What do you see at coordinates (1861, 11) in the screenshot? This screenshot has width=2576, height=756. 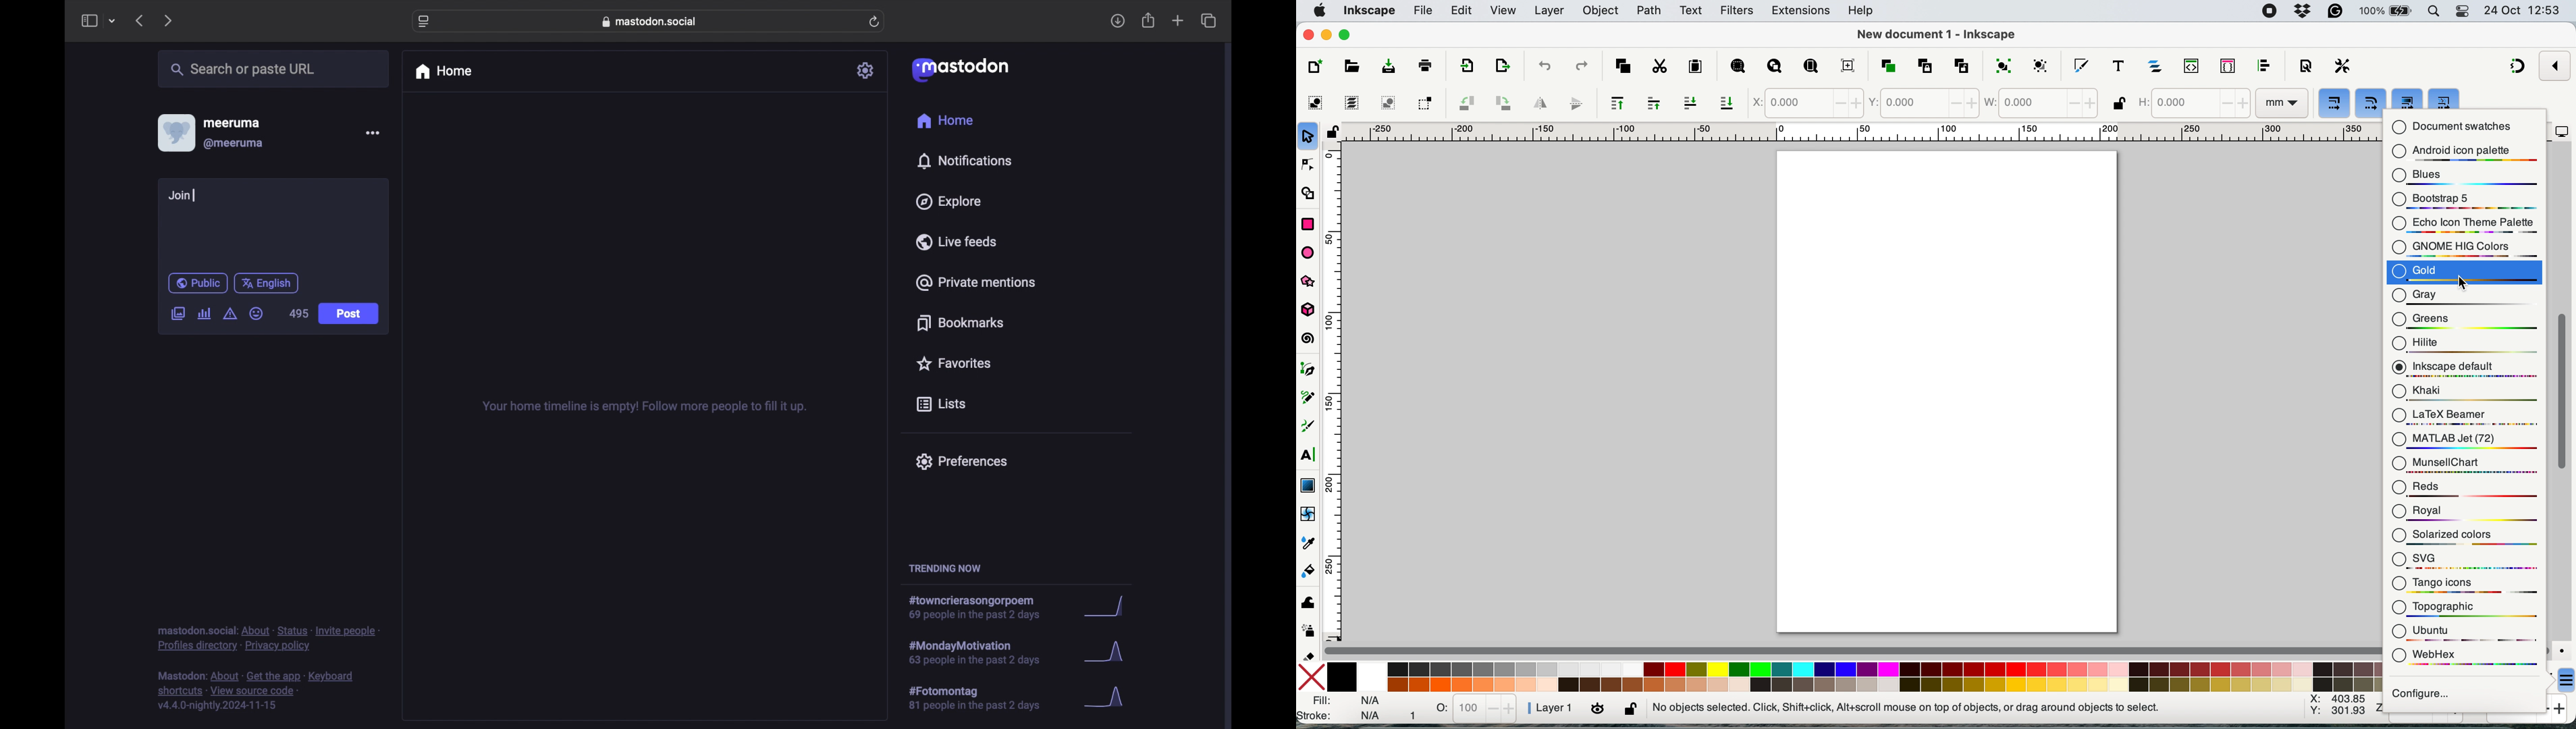 I see `help` at bounding box center [1861, 11].